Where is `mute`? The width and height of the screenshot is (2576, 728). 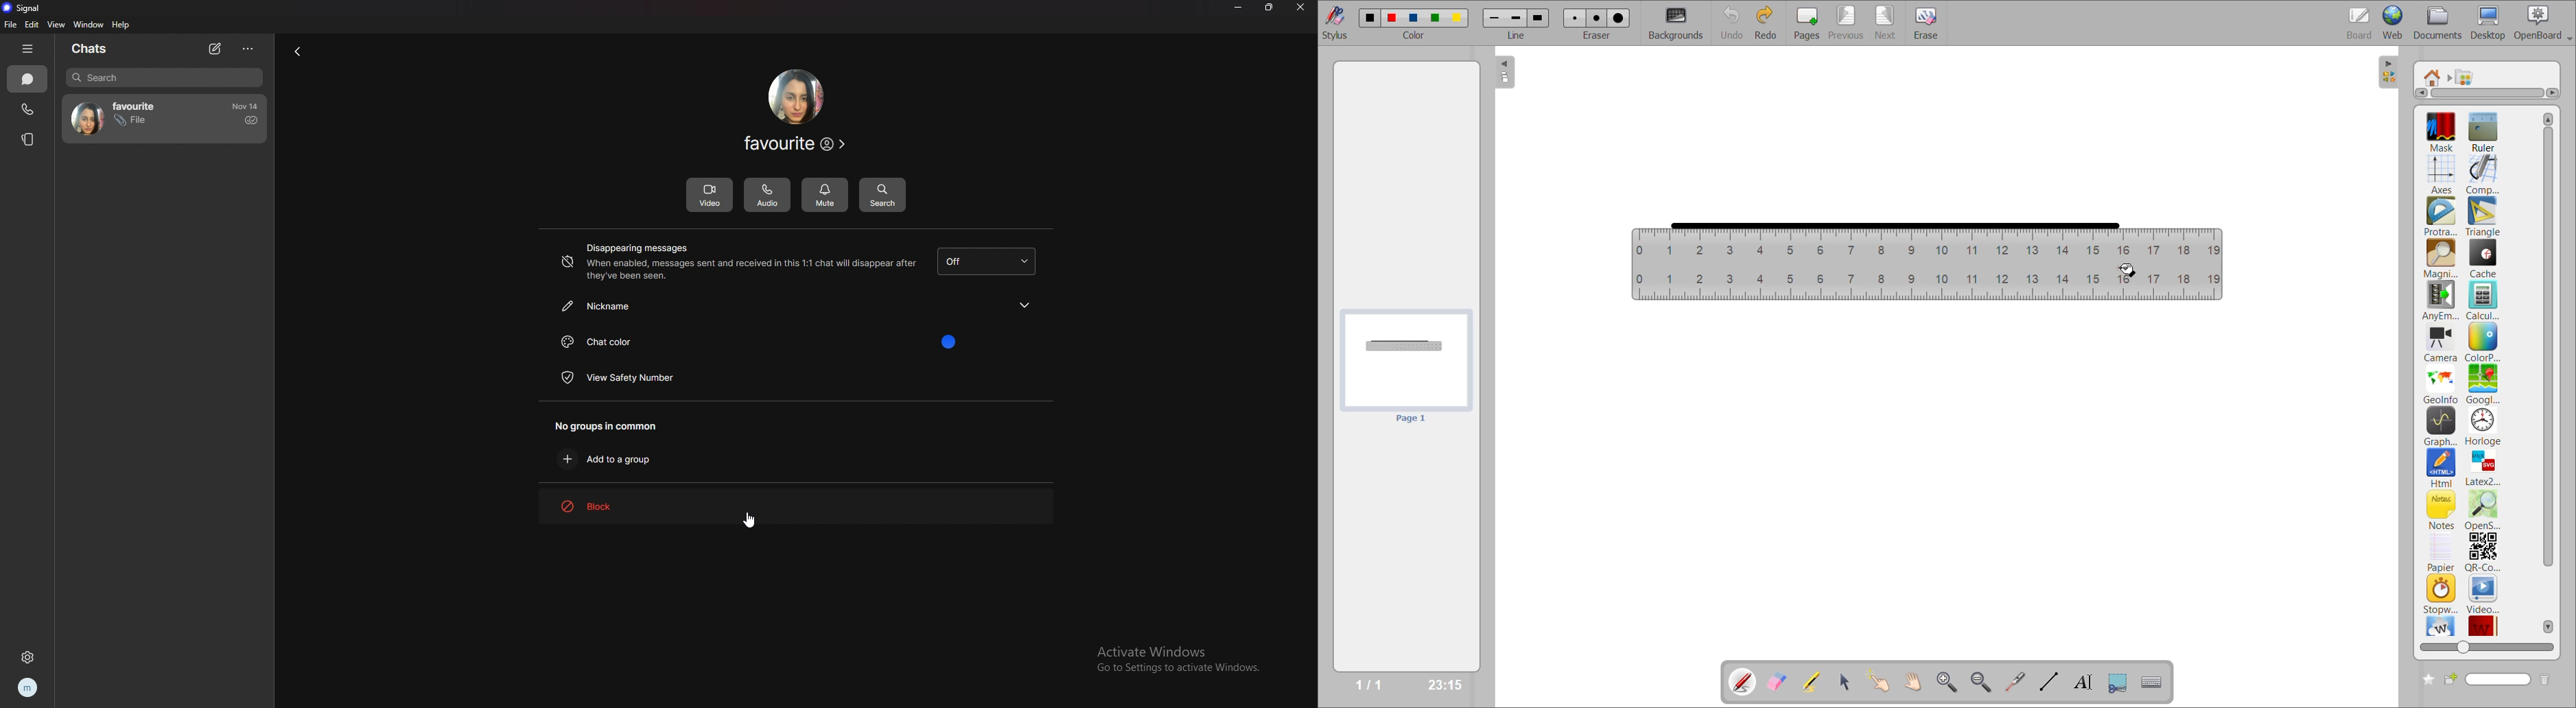 mute is located at coordinates (825, 195).